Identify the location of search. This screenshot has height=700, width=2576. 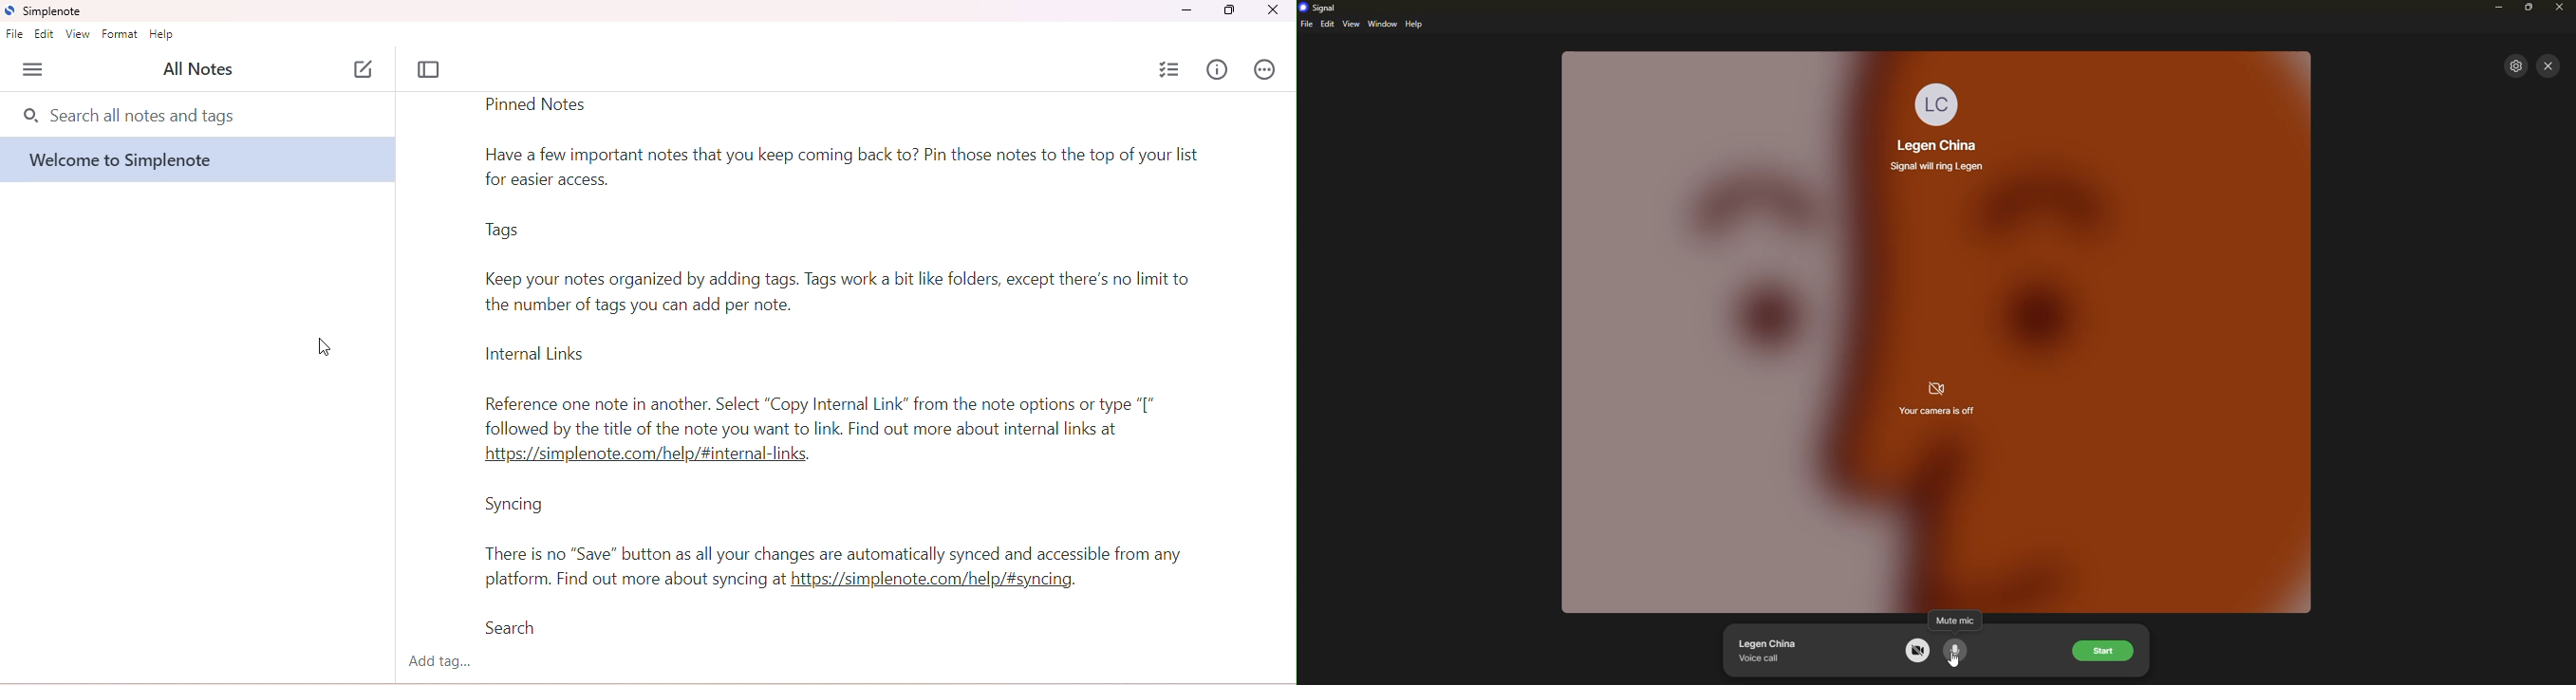
(519, 629).